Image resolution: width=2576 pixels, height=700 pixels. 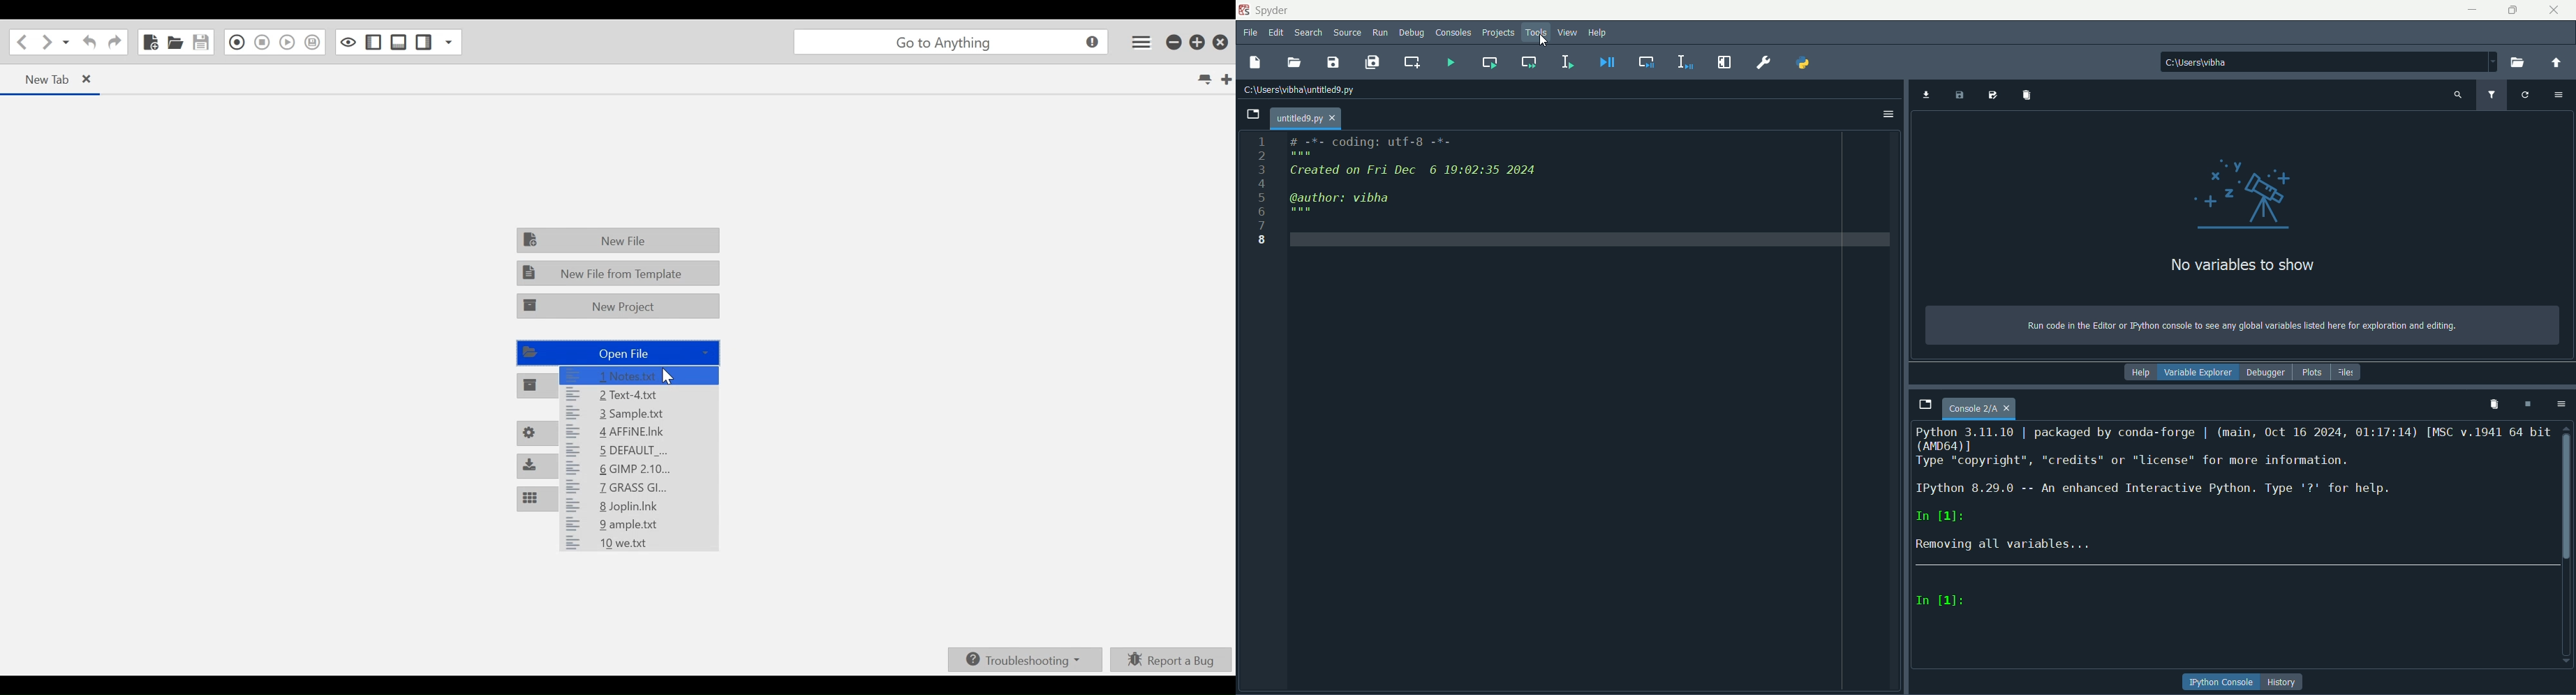 What do you see at coordinates (1488, 62) in the screenshot?
I see `run current cell` at bounding box center [1488, 62].